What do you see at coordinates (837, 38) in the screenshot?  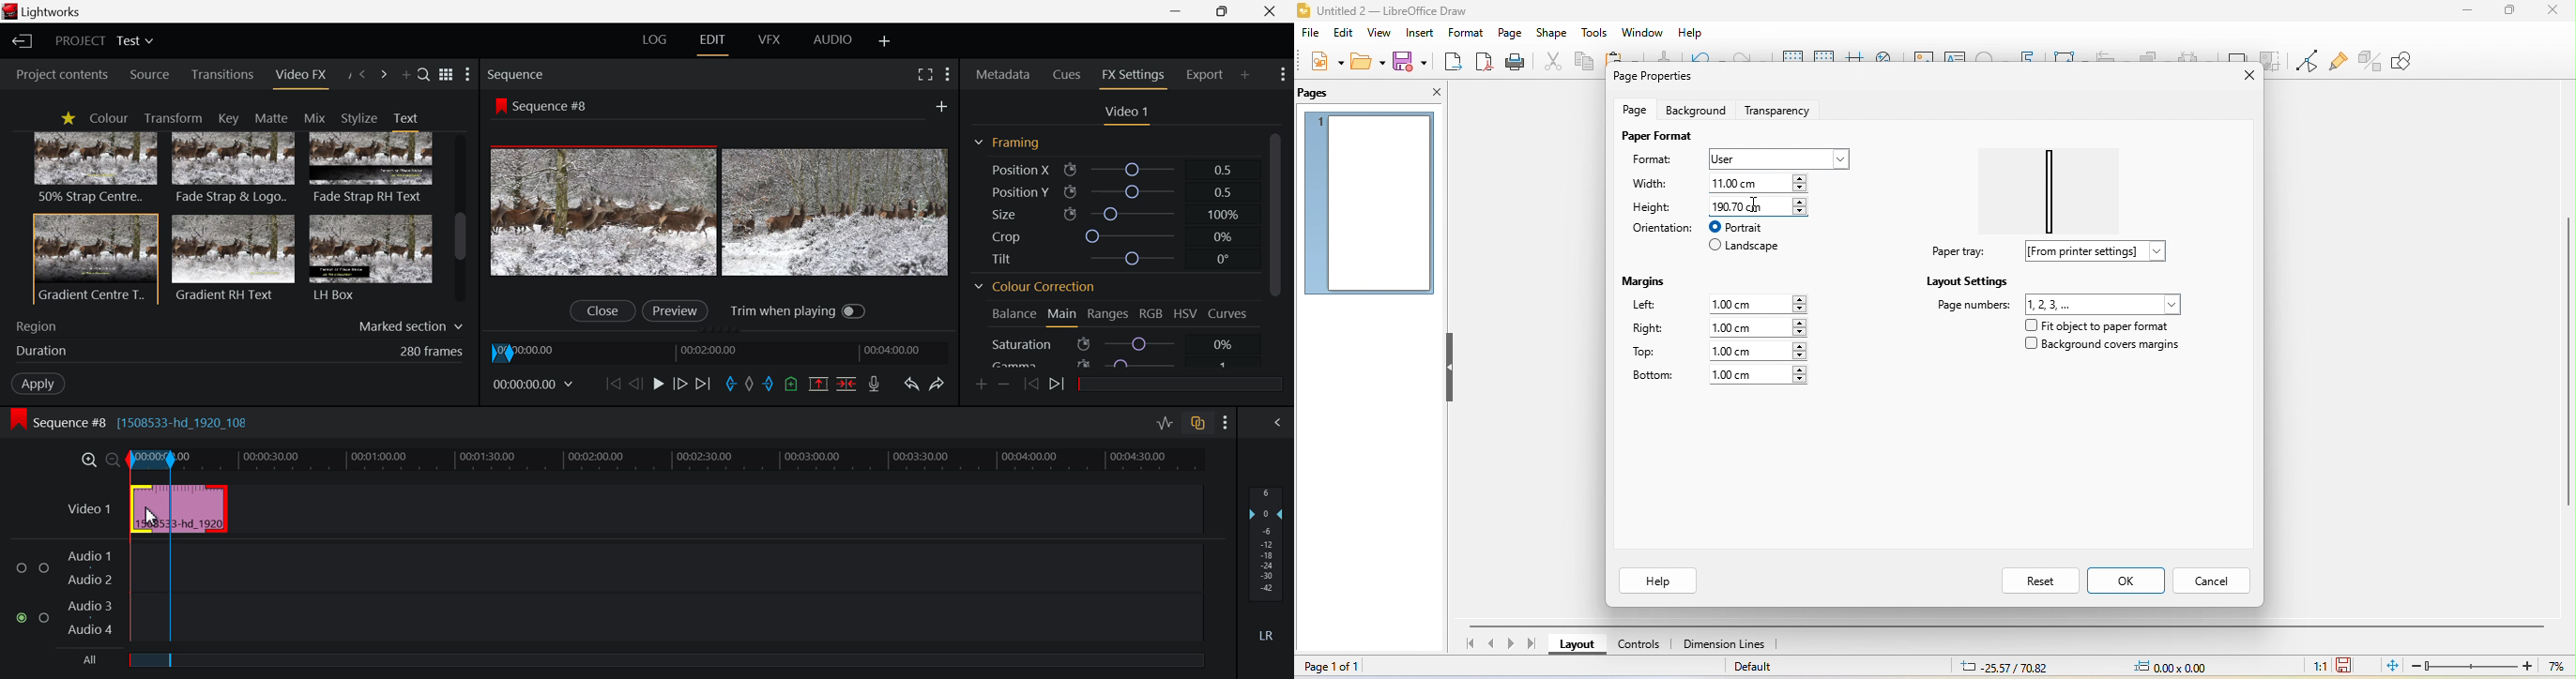 I see `AUDIO Layout` at bounding box center [837, 38].